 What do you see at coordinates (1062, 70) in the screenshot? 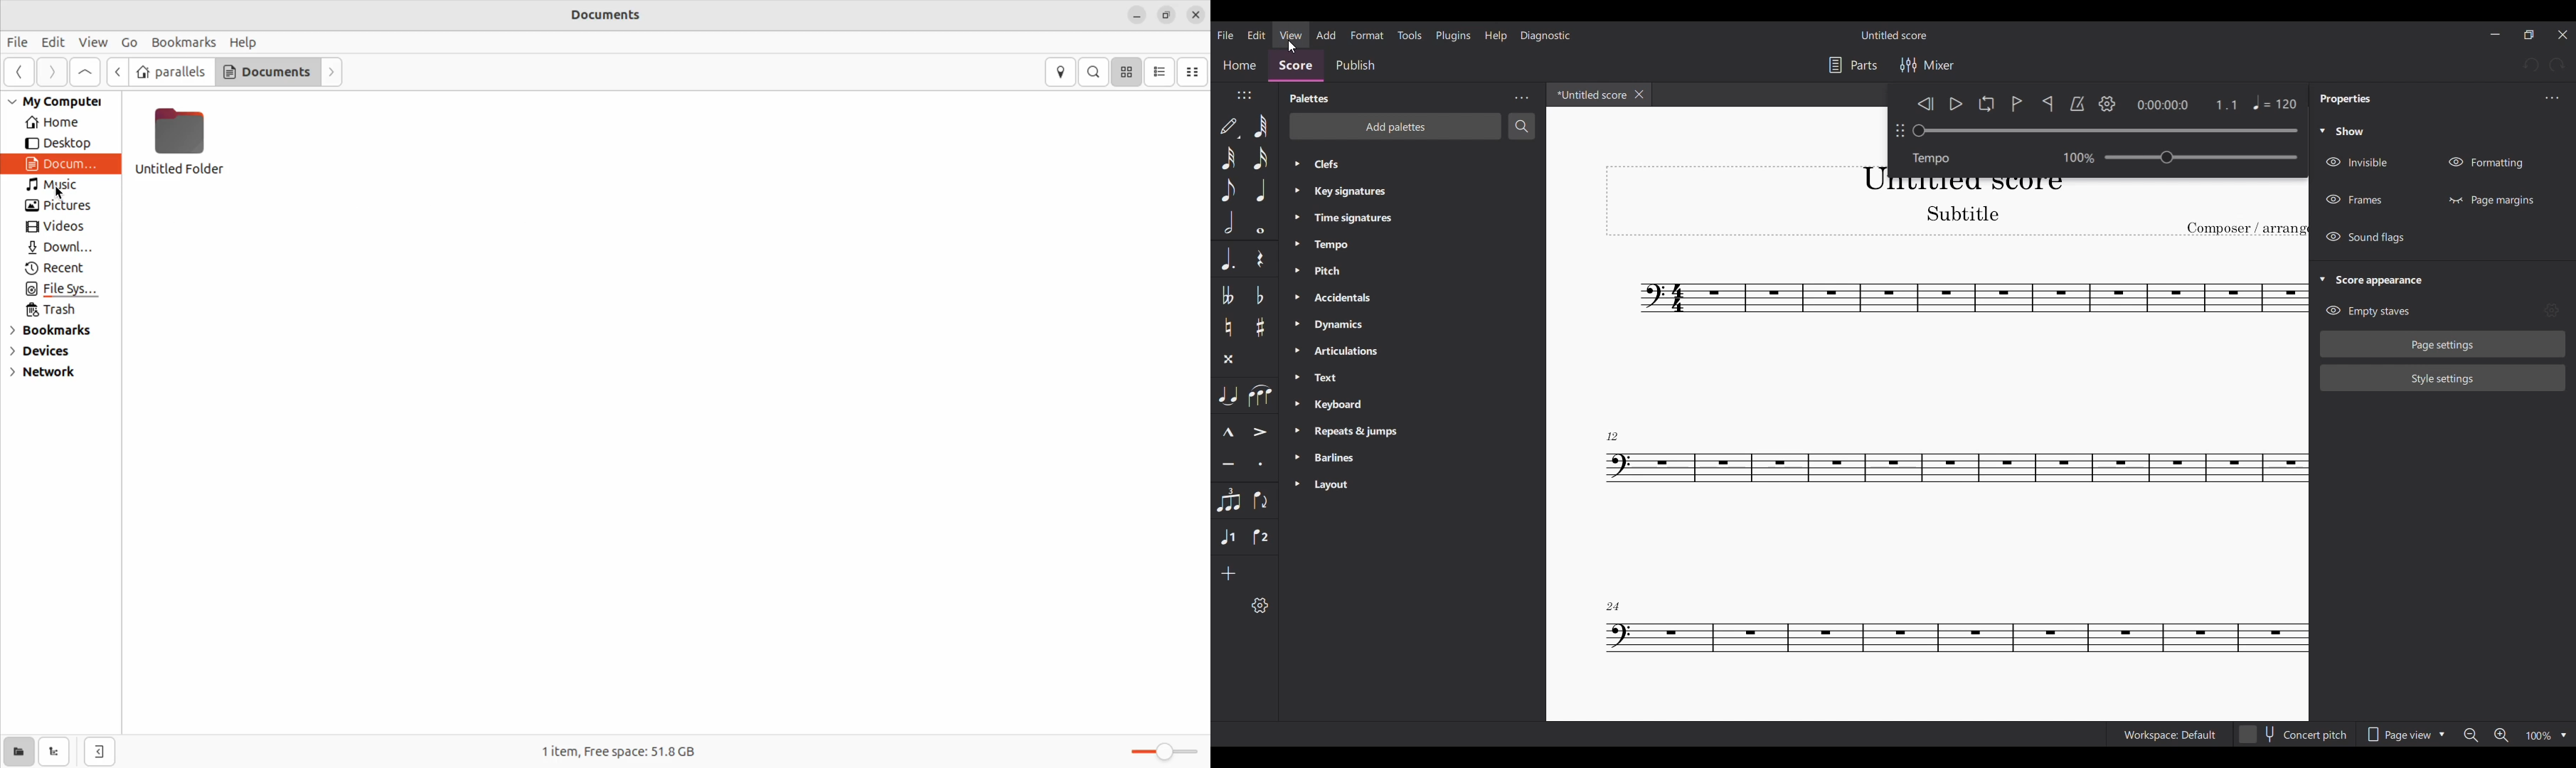
I see `location` at bounding box center [1062, 70].